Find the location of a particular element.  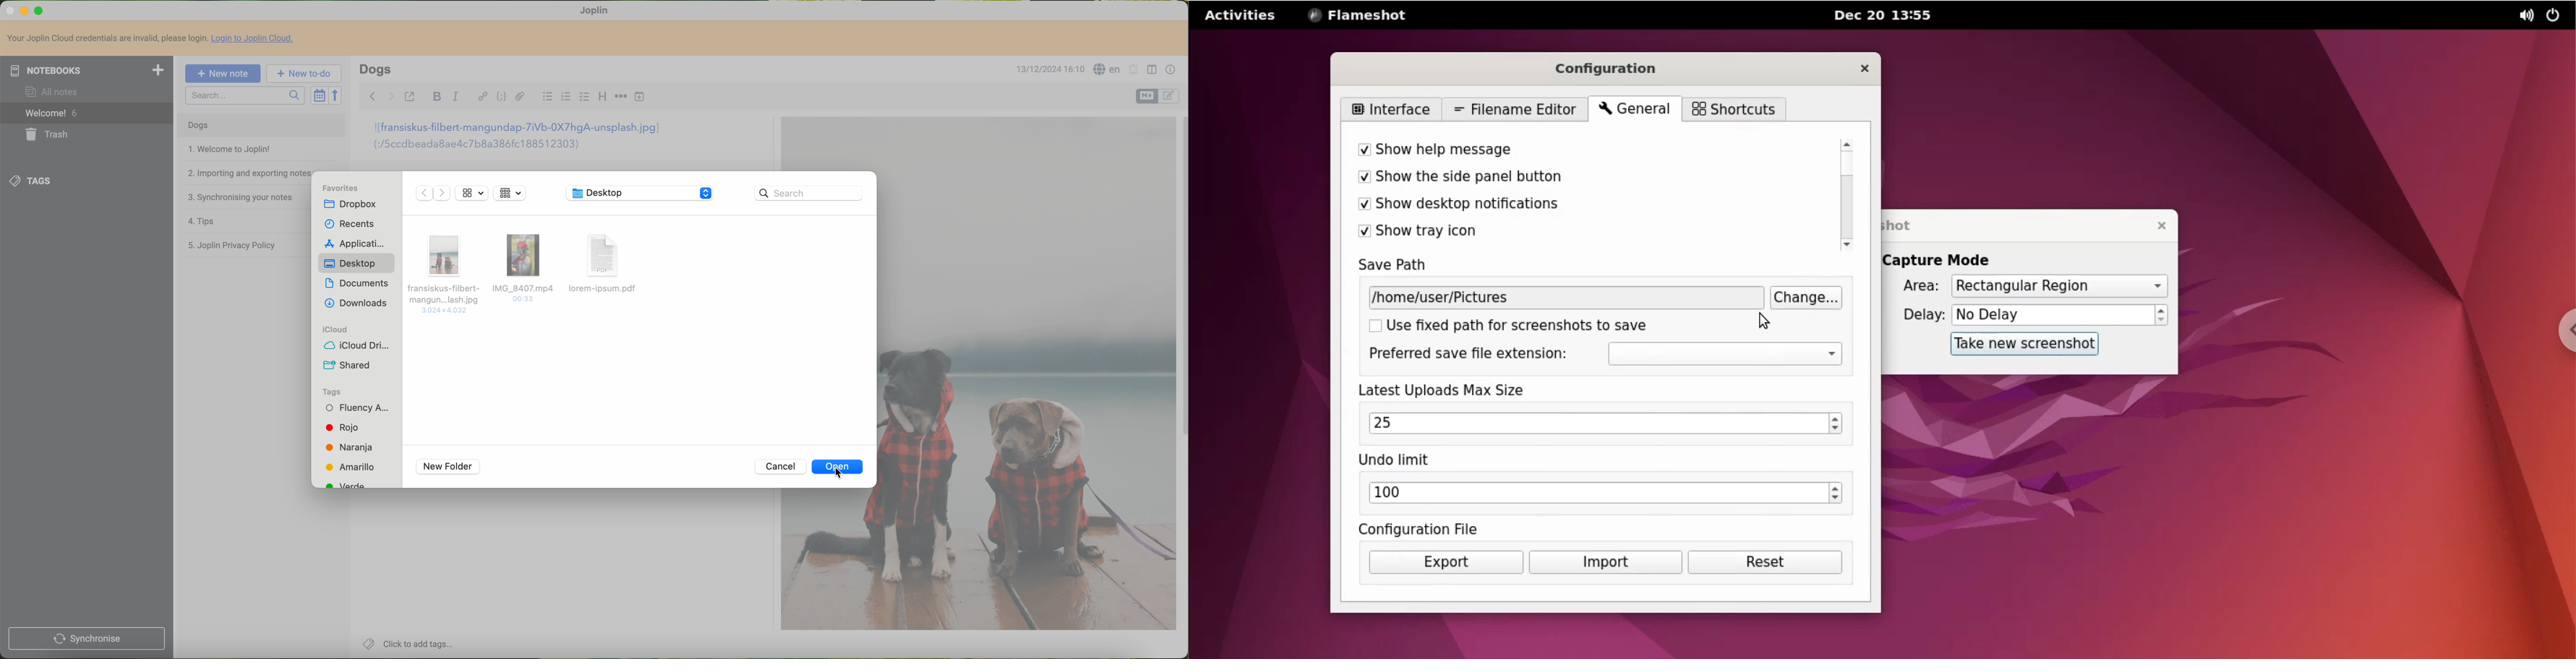

applications is located at coordinates (352, 243).